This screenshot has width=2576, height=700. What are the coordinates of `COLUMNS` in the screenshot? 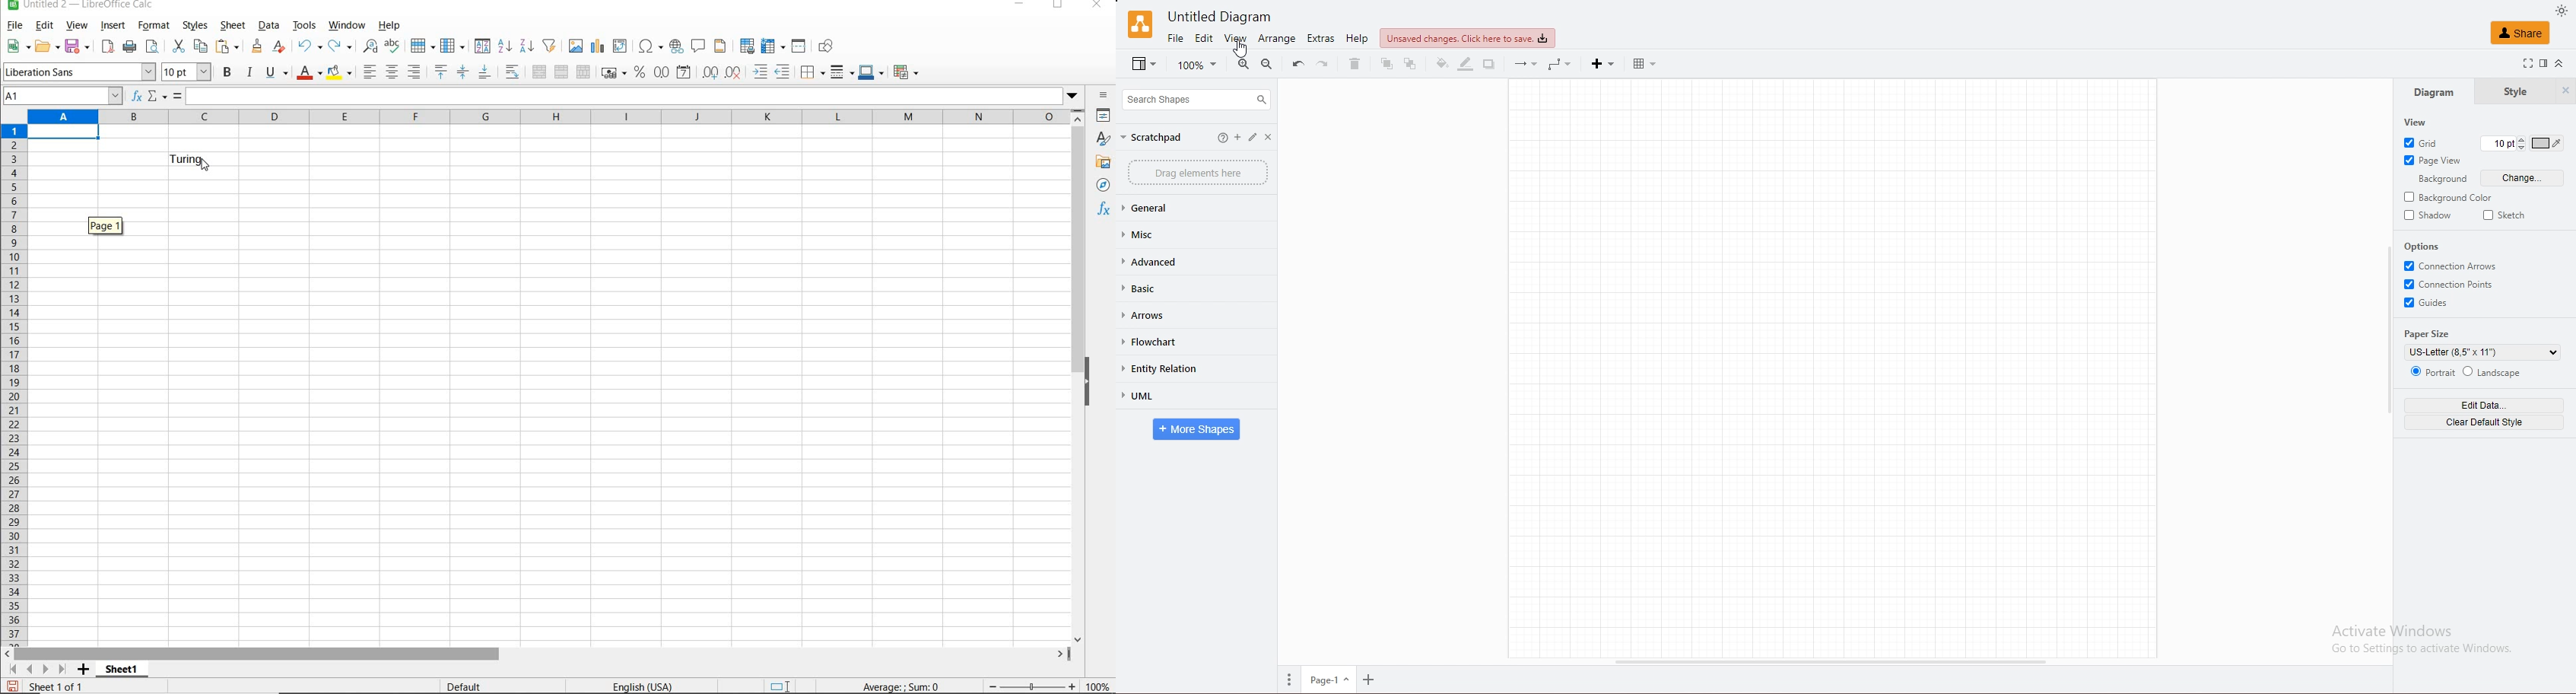 It's located at (546, 116).